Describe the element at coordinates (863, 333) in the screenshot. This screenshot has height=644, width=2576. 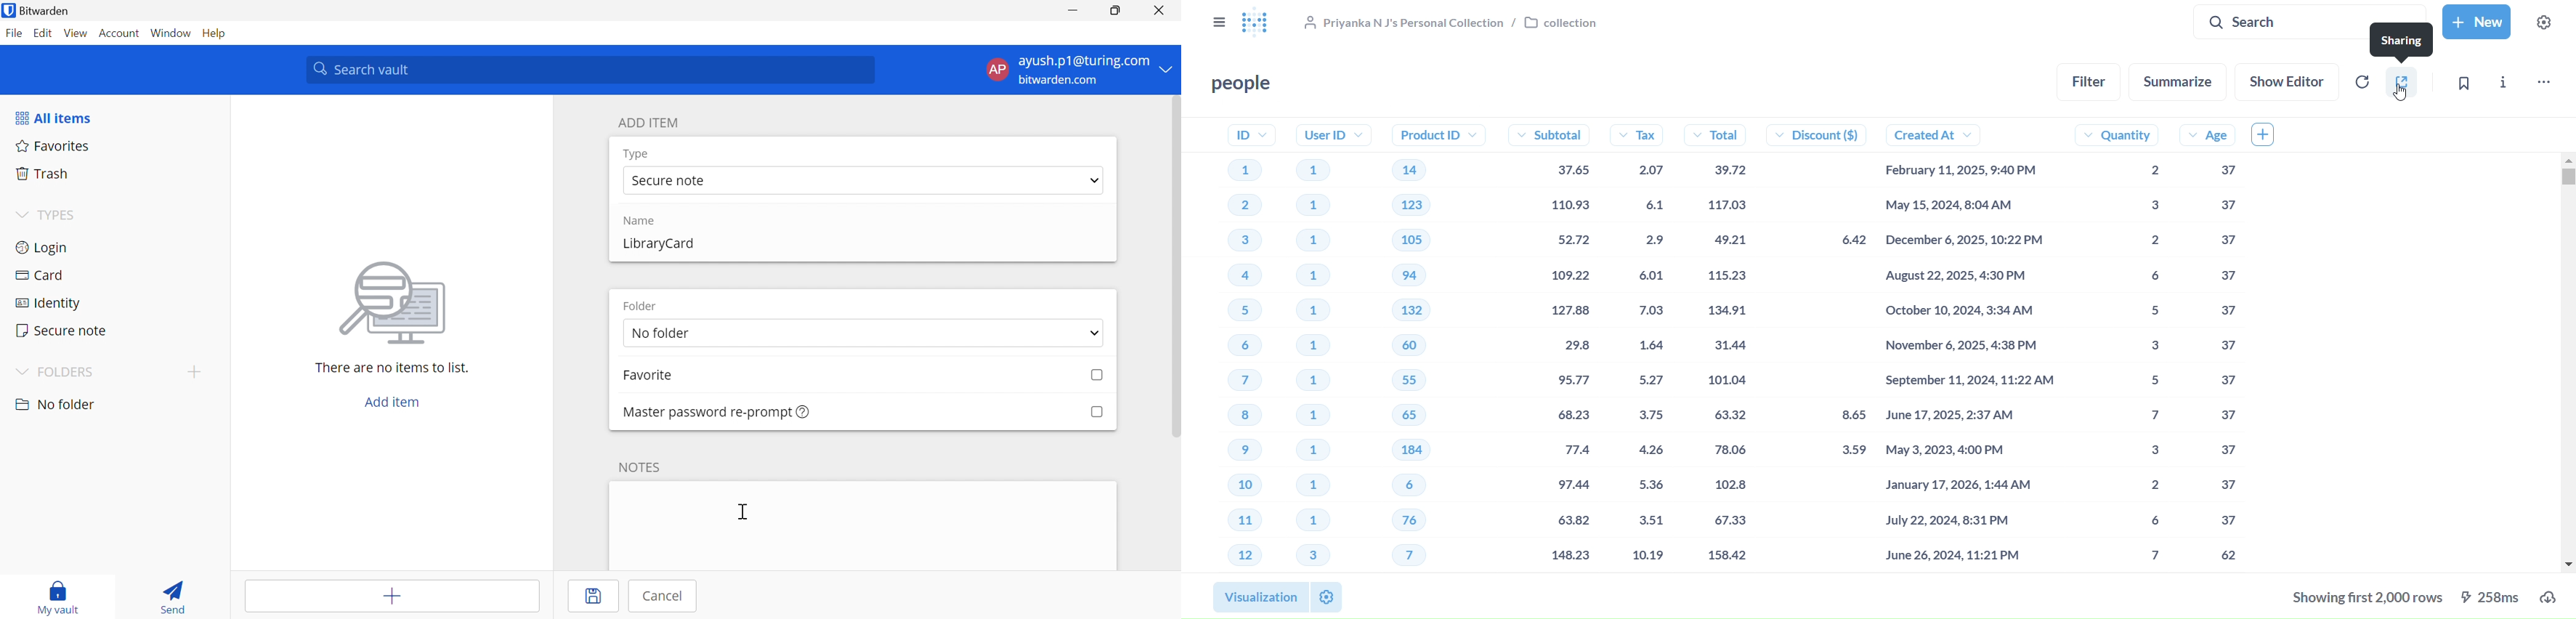
I see `select folder` at that location.